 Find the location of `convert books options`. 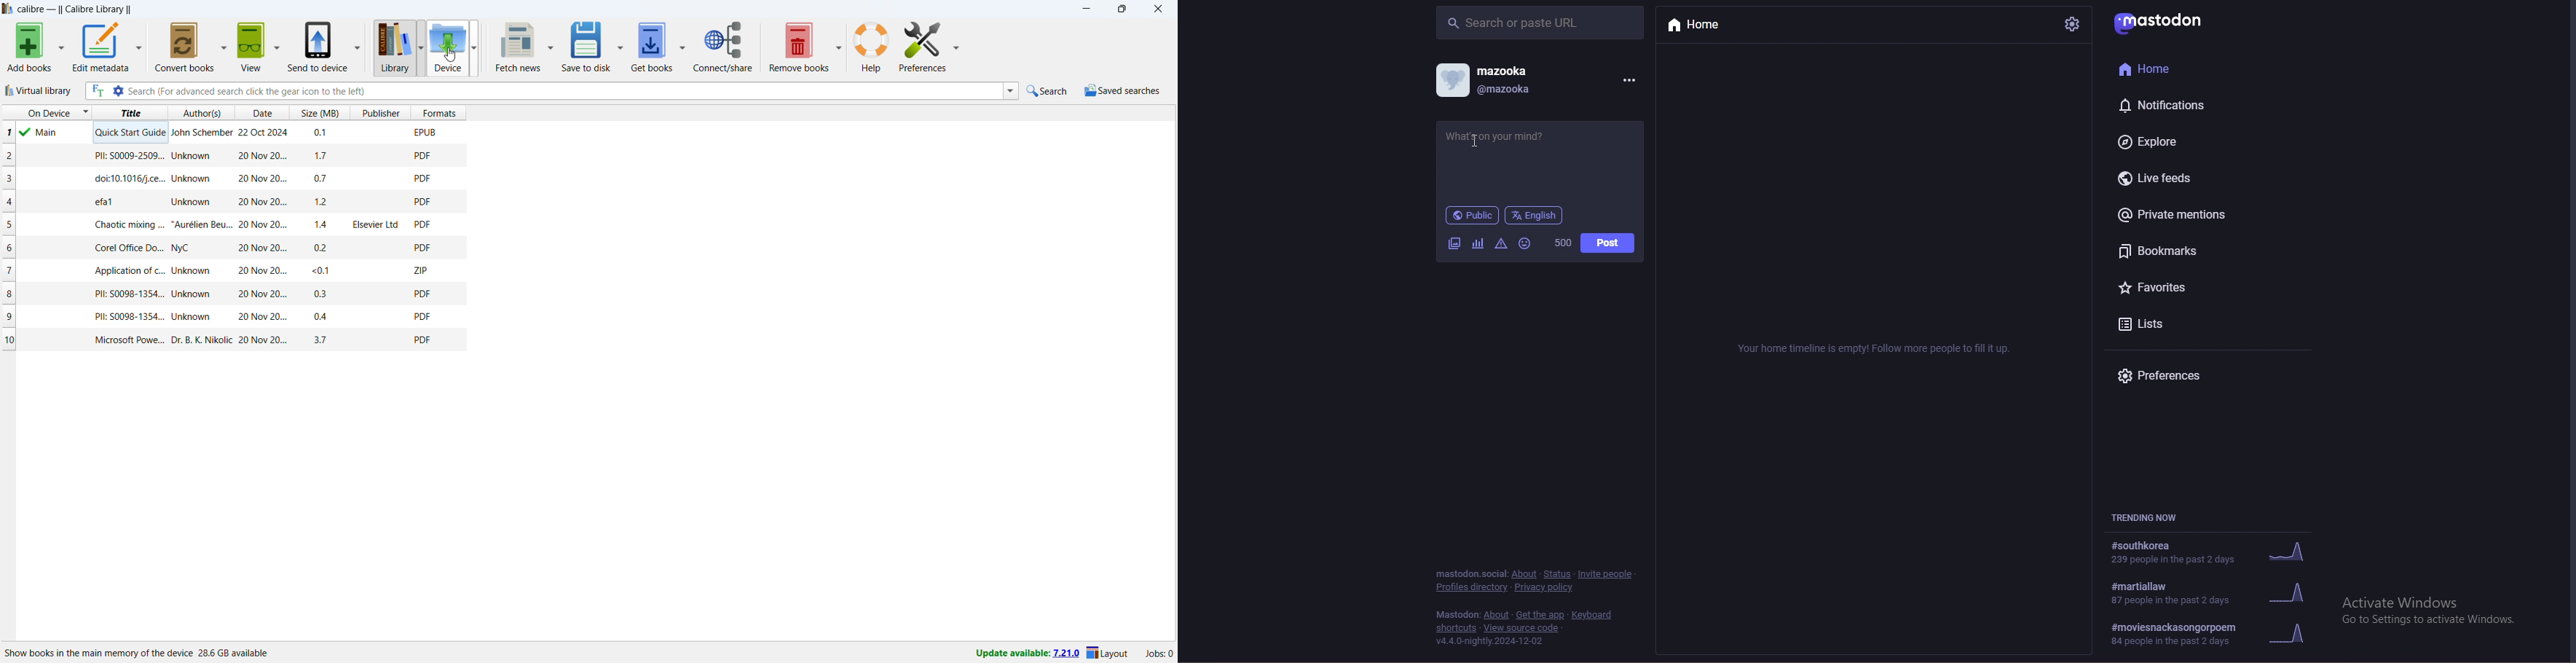

convert books options is located at coordinates (223, 46).